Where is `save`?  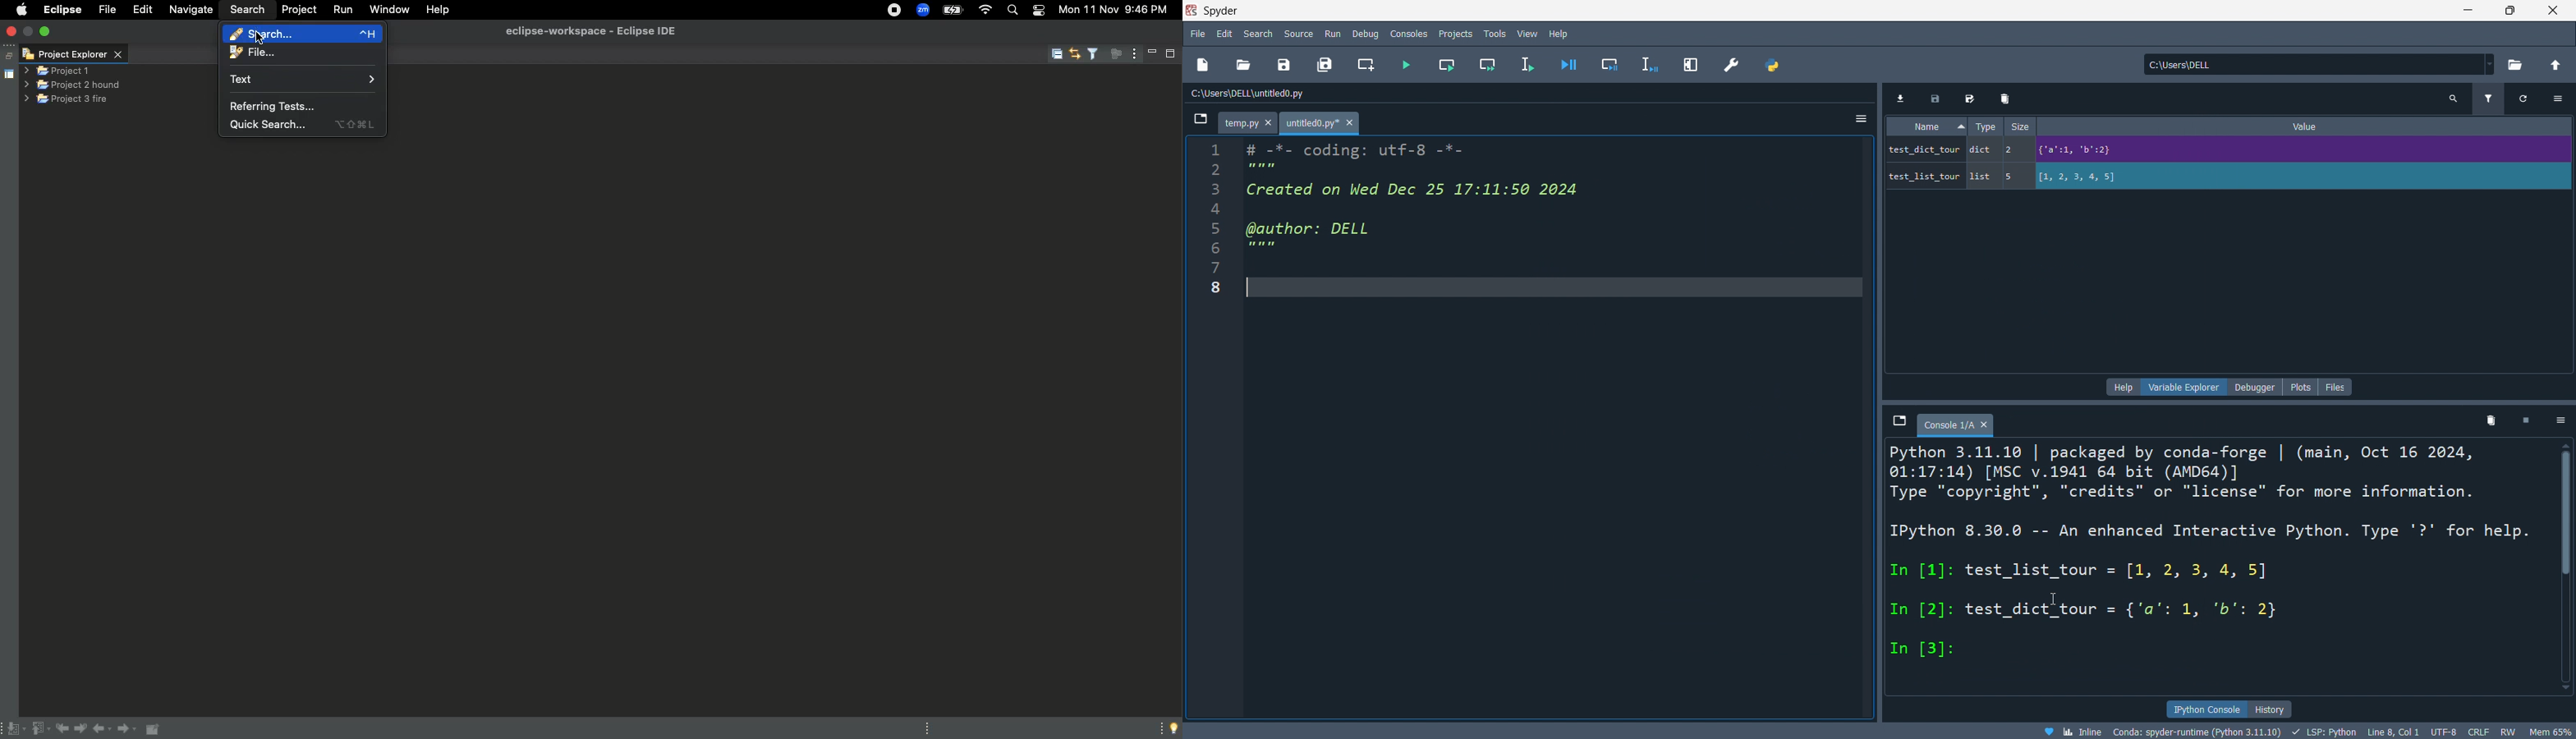 save is located at coordinates (1938, 99).